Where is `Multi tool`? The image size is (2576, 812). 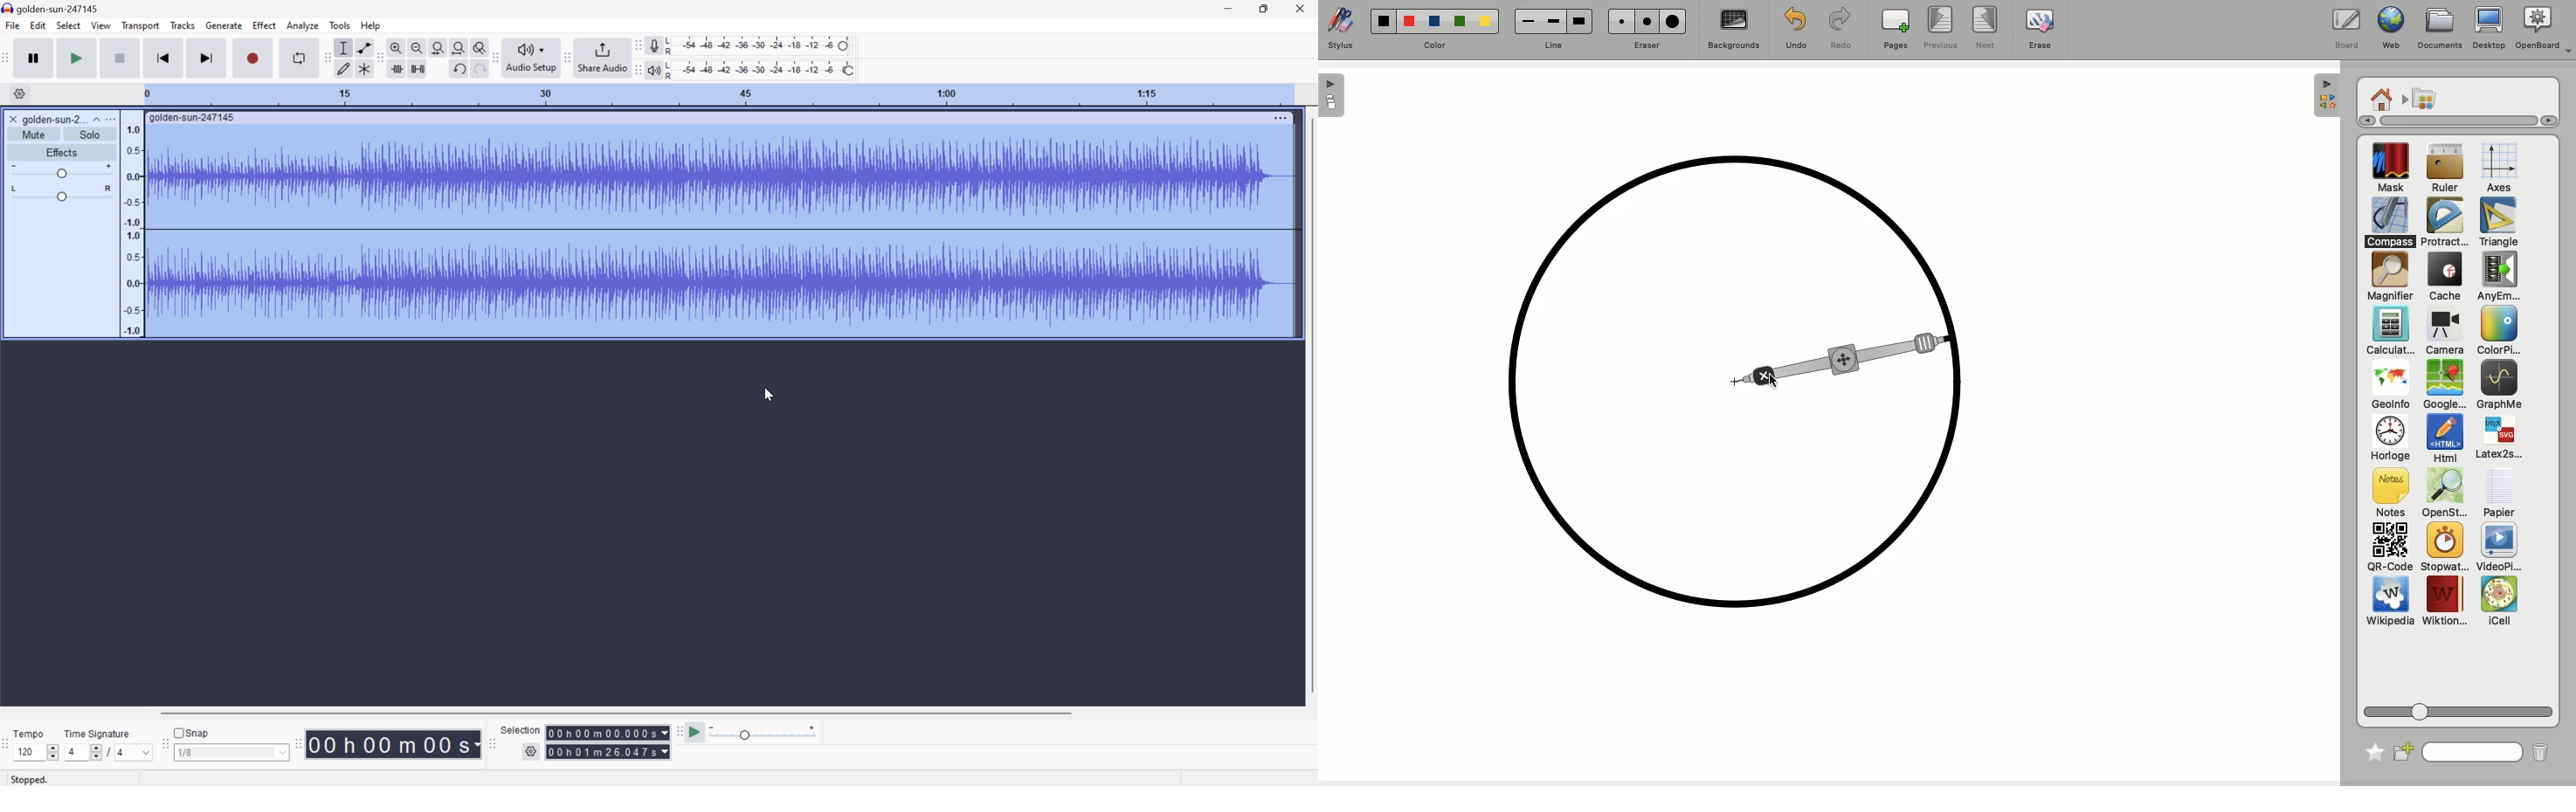
Multi tool is located at coordinates (362, 69).